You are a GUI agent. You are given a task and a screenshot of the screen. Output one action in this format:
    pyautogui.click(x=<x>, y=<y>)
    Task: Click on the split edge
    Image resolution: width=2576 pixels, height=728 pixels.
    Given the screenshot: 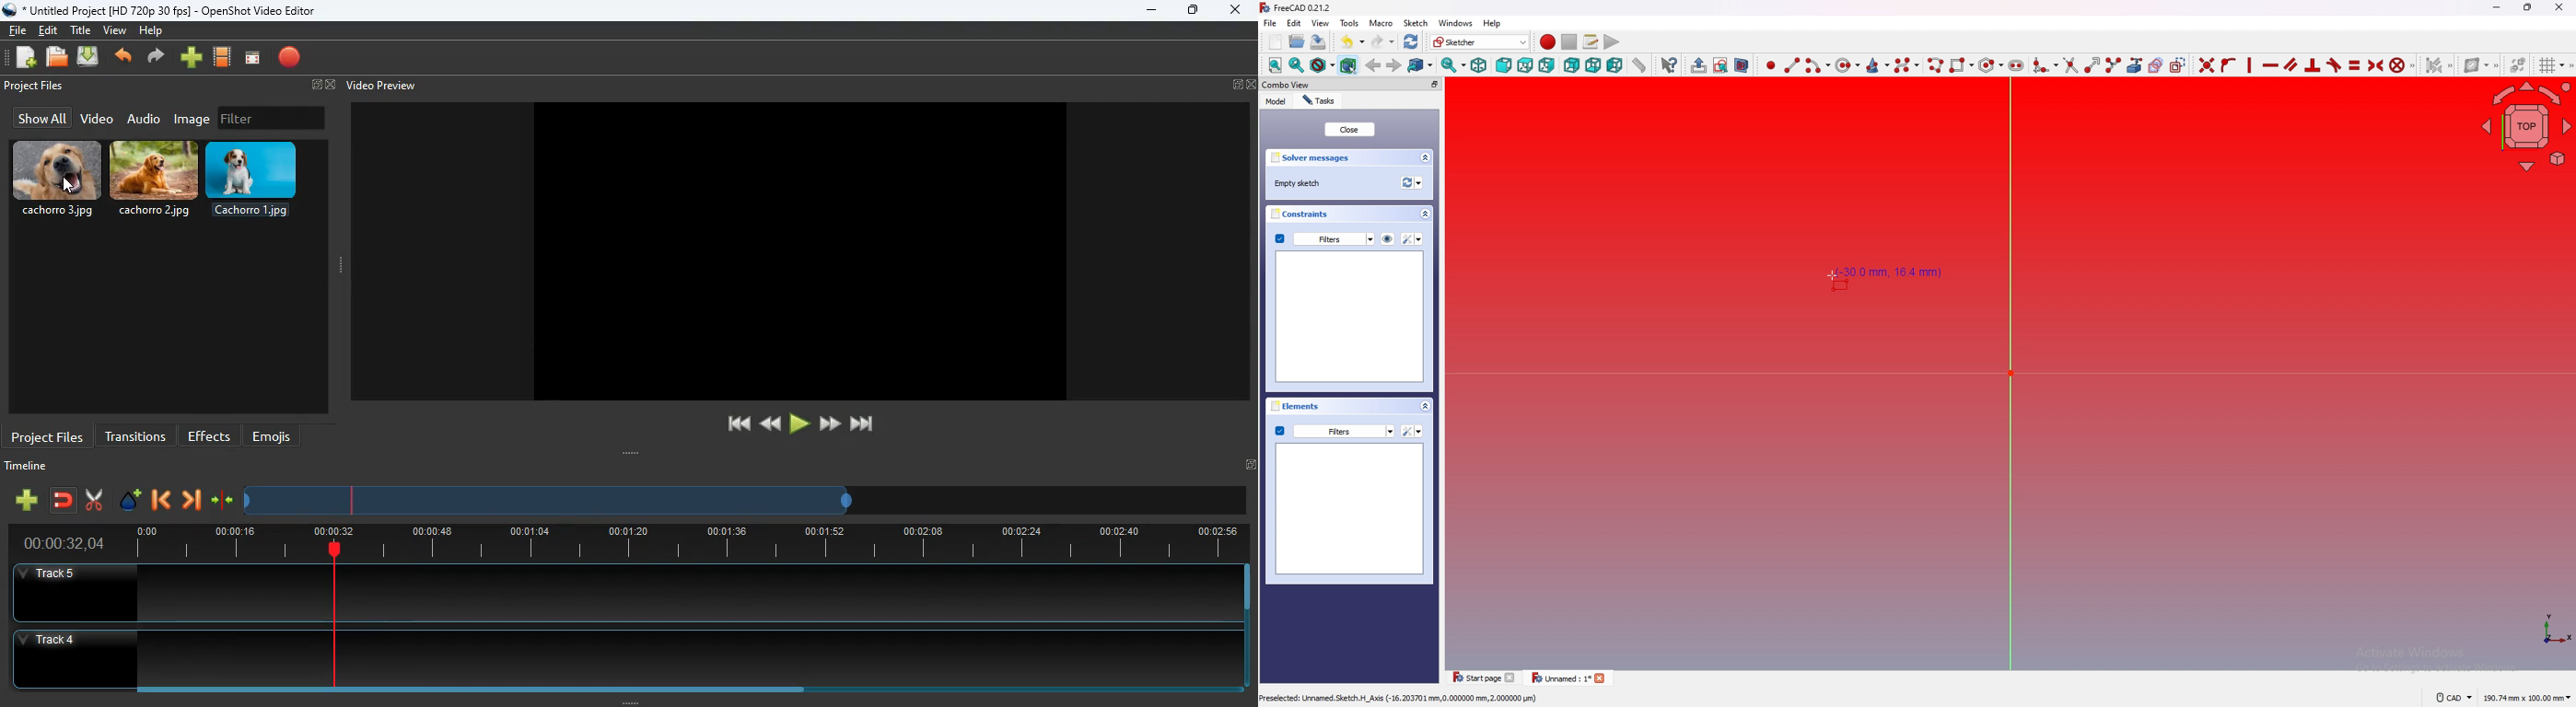 What is the action you would take?
    pyautogui.click(x=2114, y=65)
    